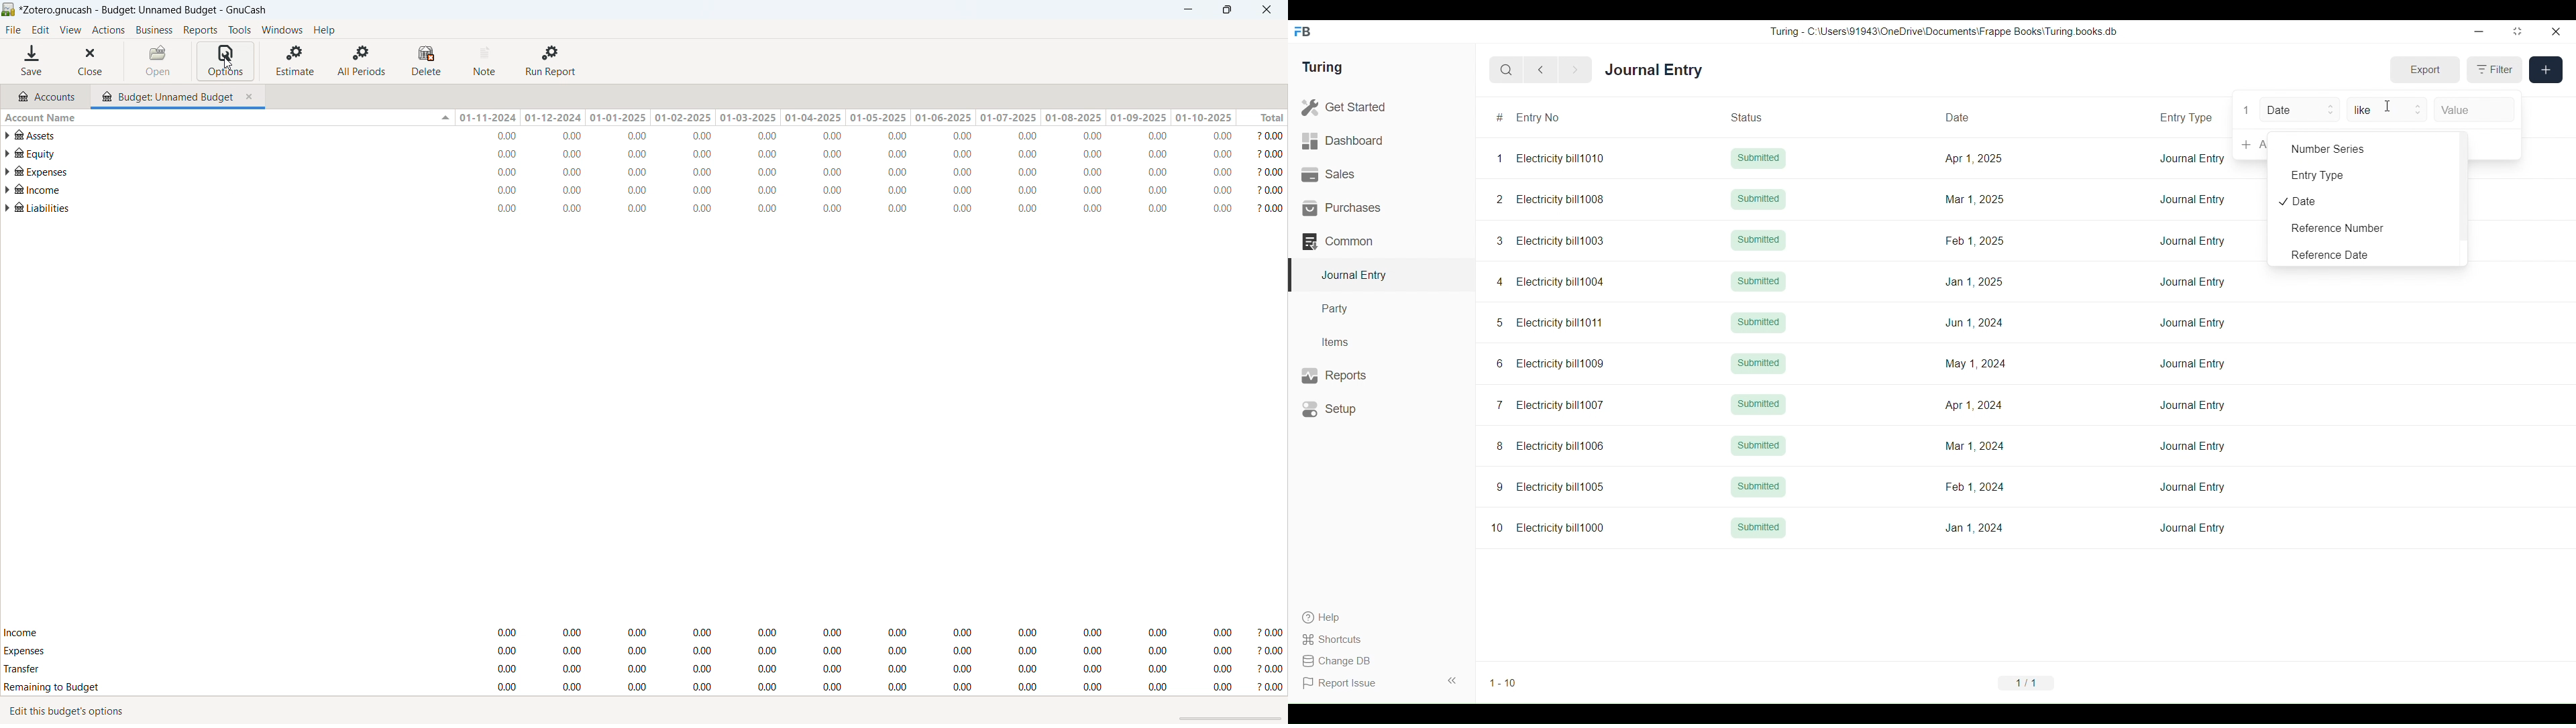 This screenshot has width=2576, height=728. Describe the element at coordinates (239, 29) in the screenshot. I see `tools` at that location.